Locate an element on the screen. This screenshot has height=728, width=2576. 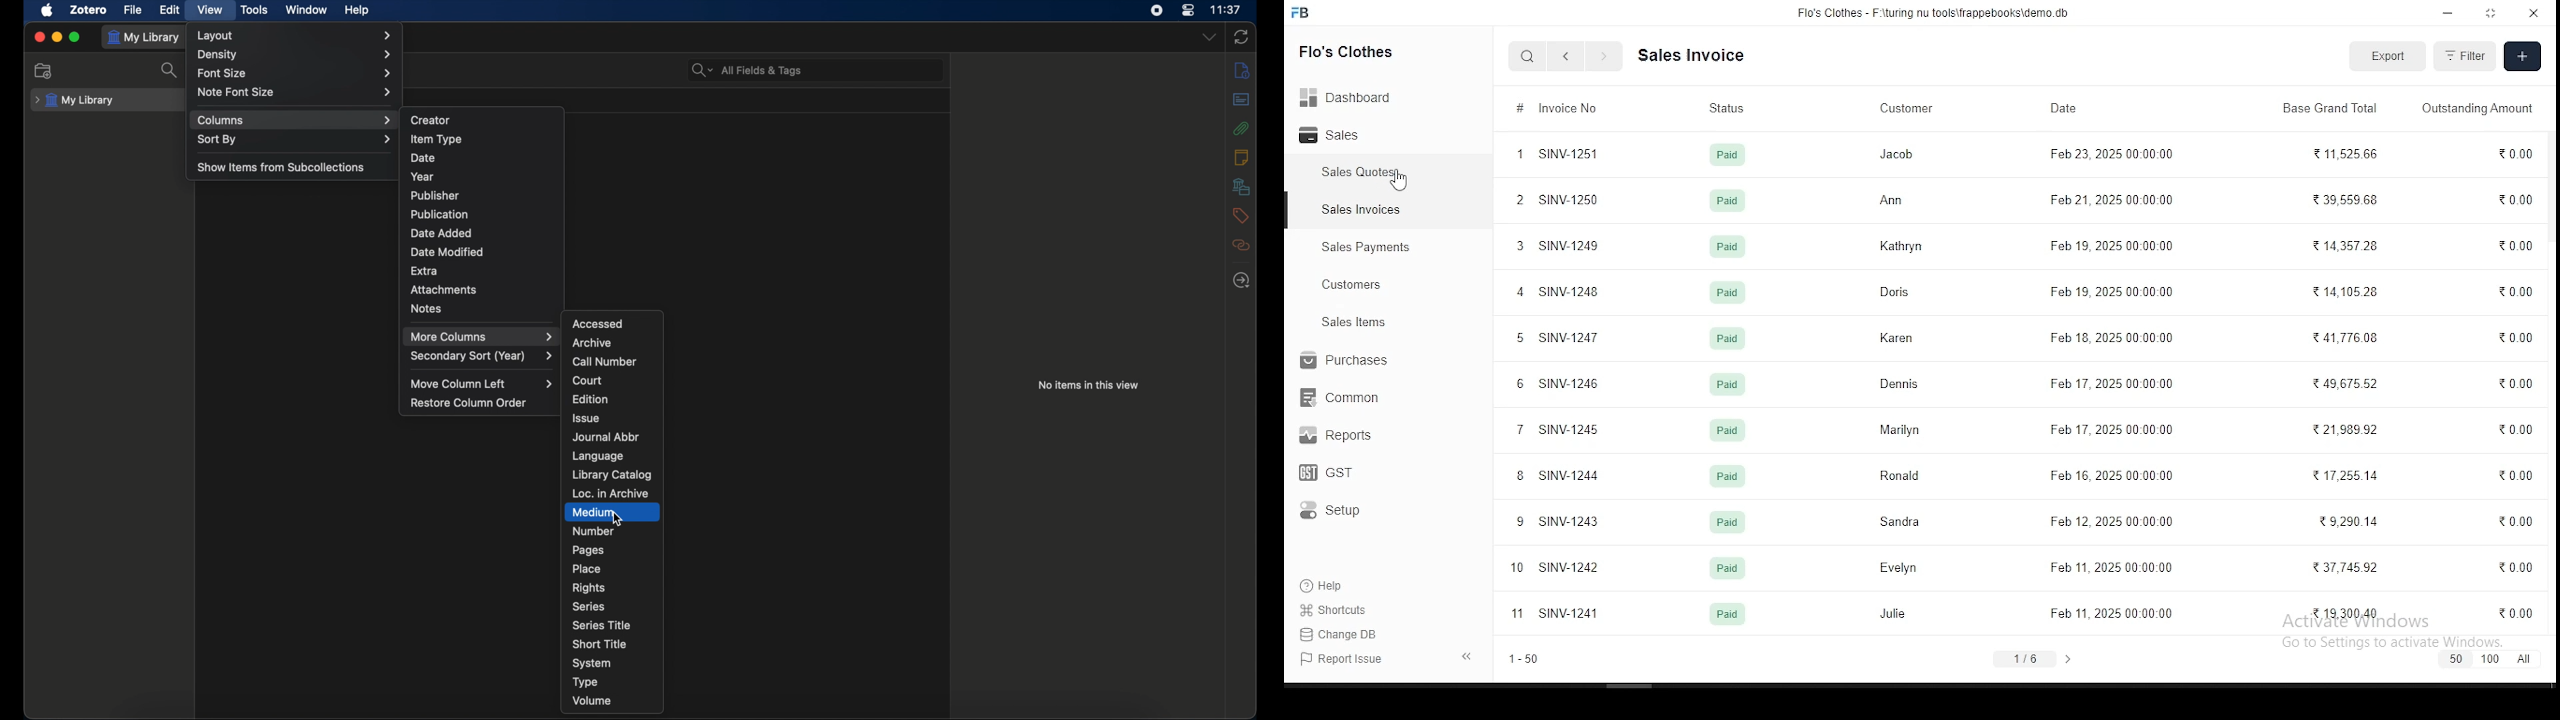
cursor is located at coordinates (620, 520).